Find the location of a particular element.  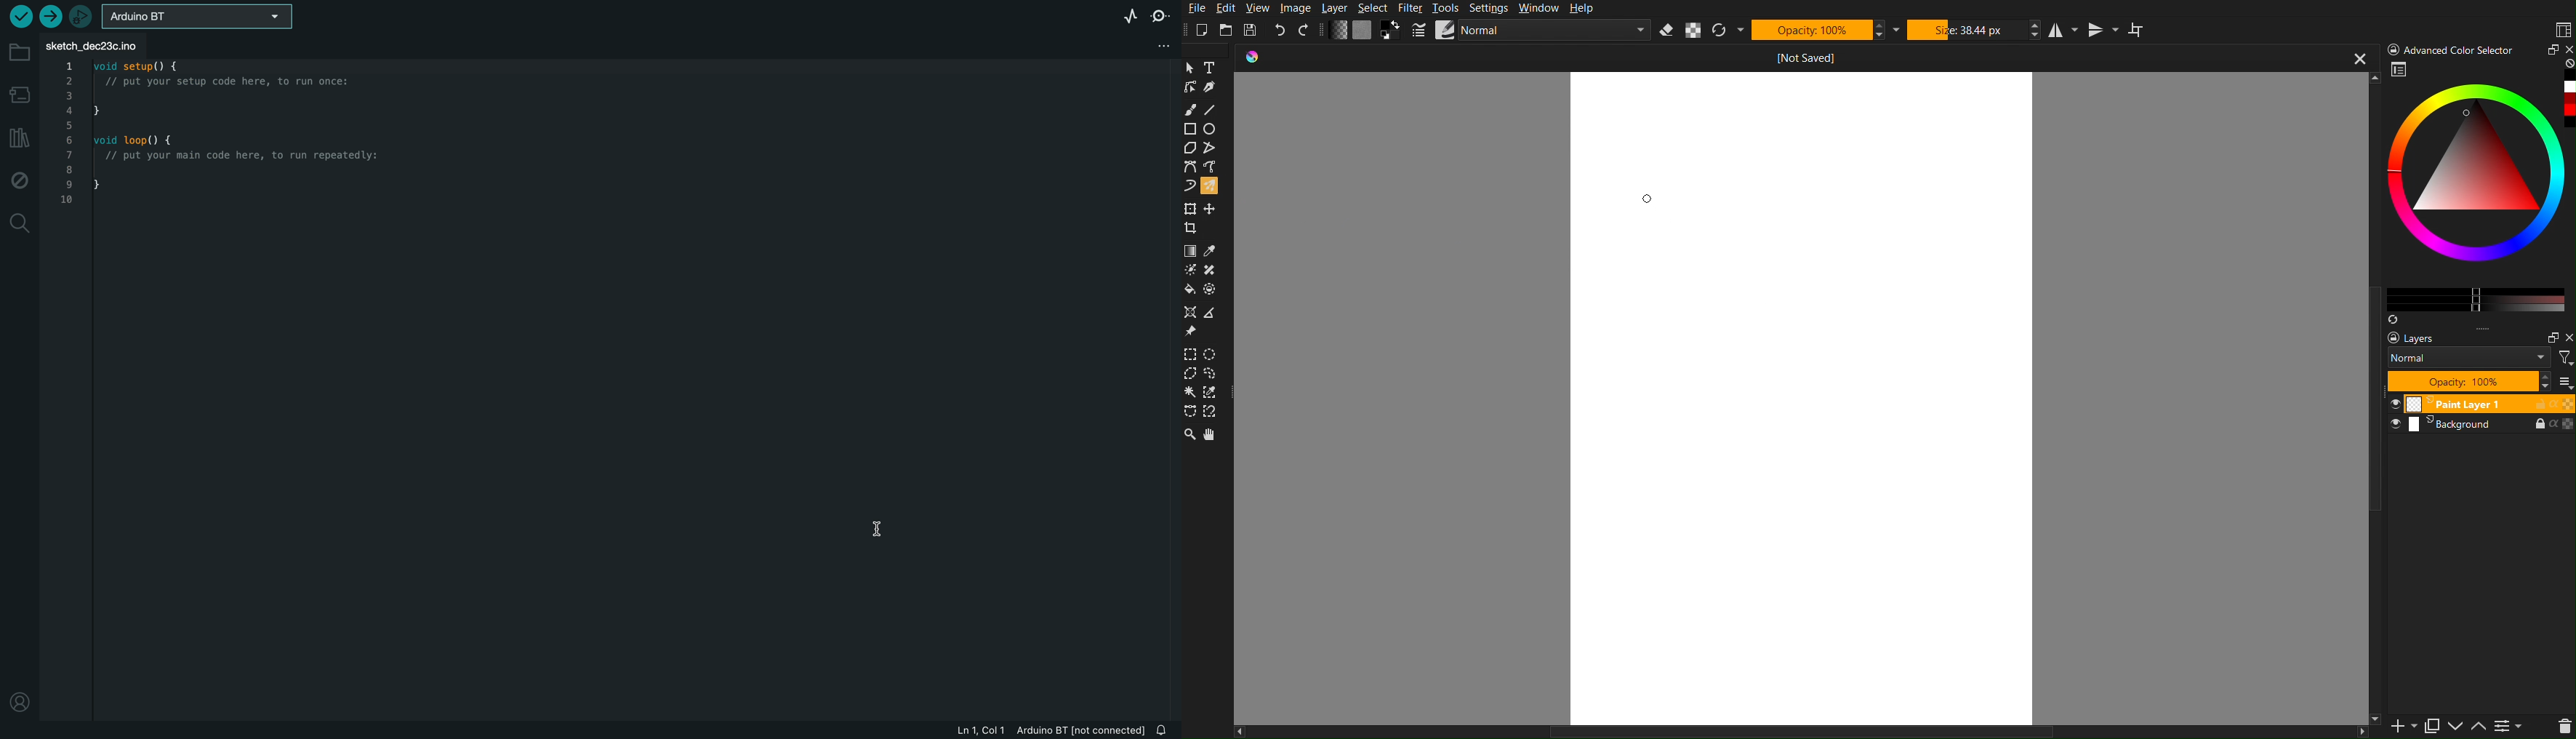

Edit is located at coordinates (1229, 9).